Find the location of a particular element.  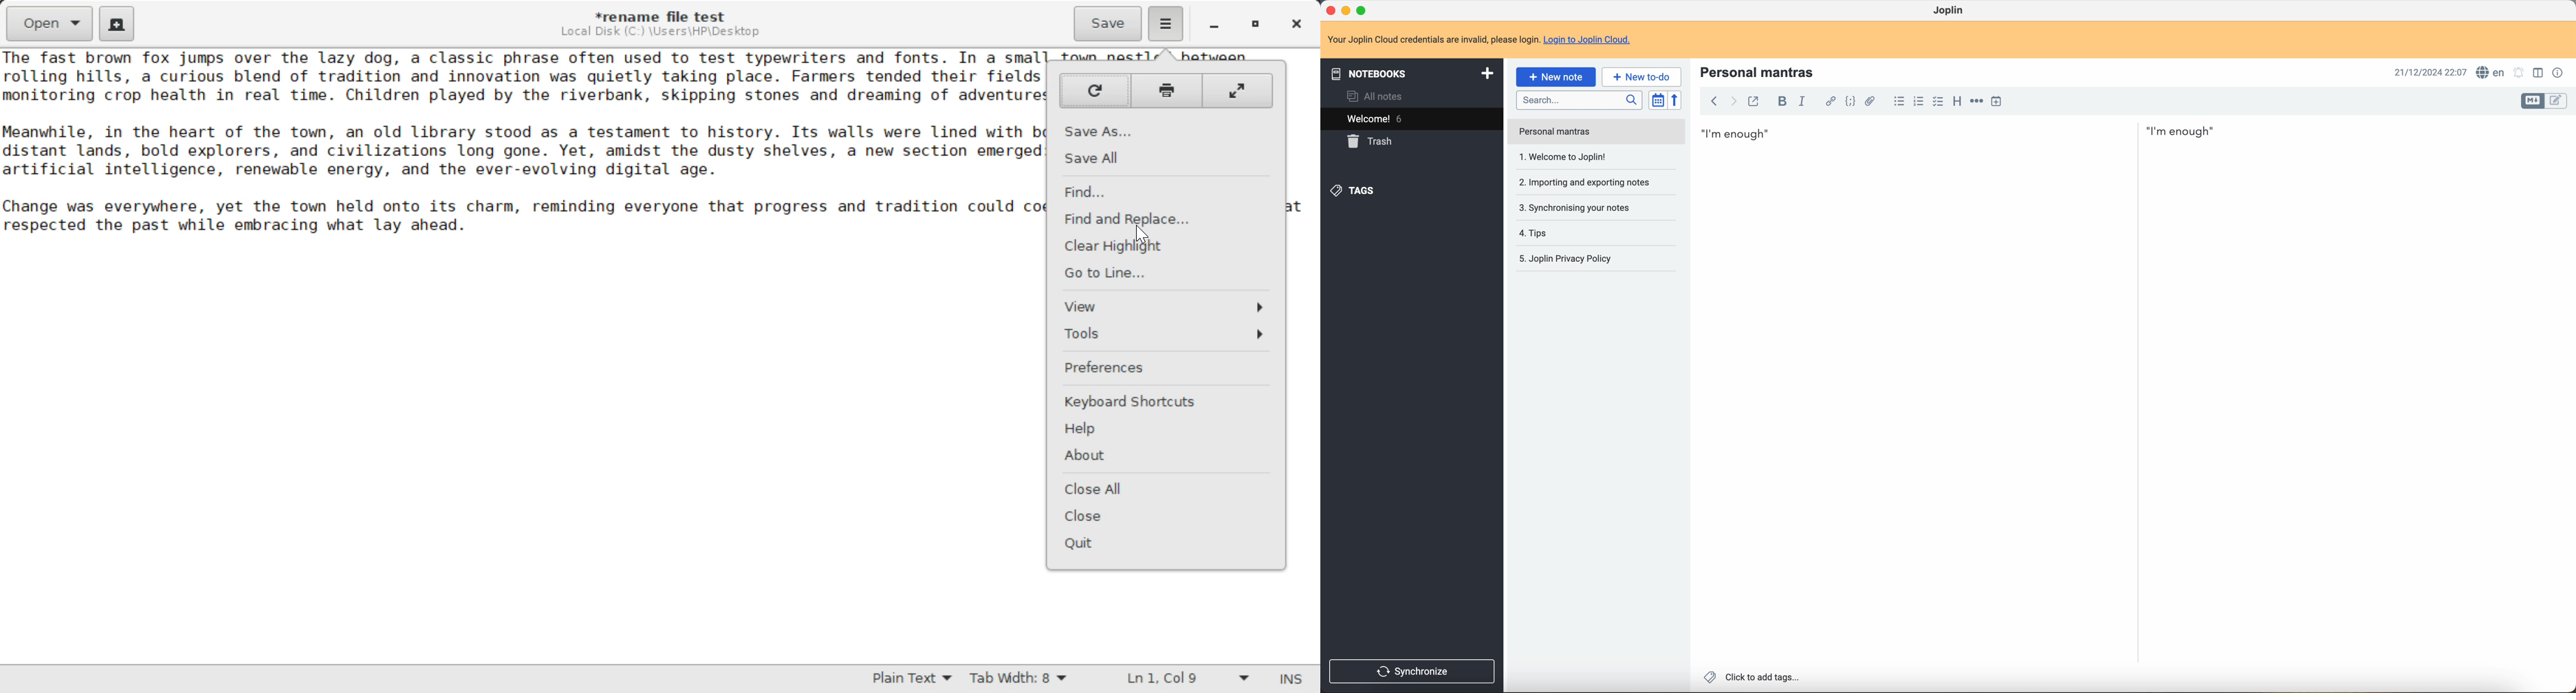

italic is located at coordinates (1804, 102).